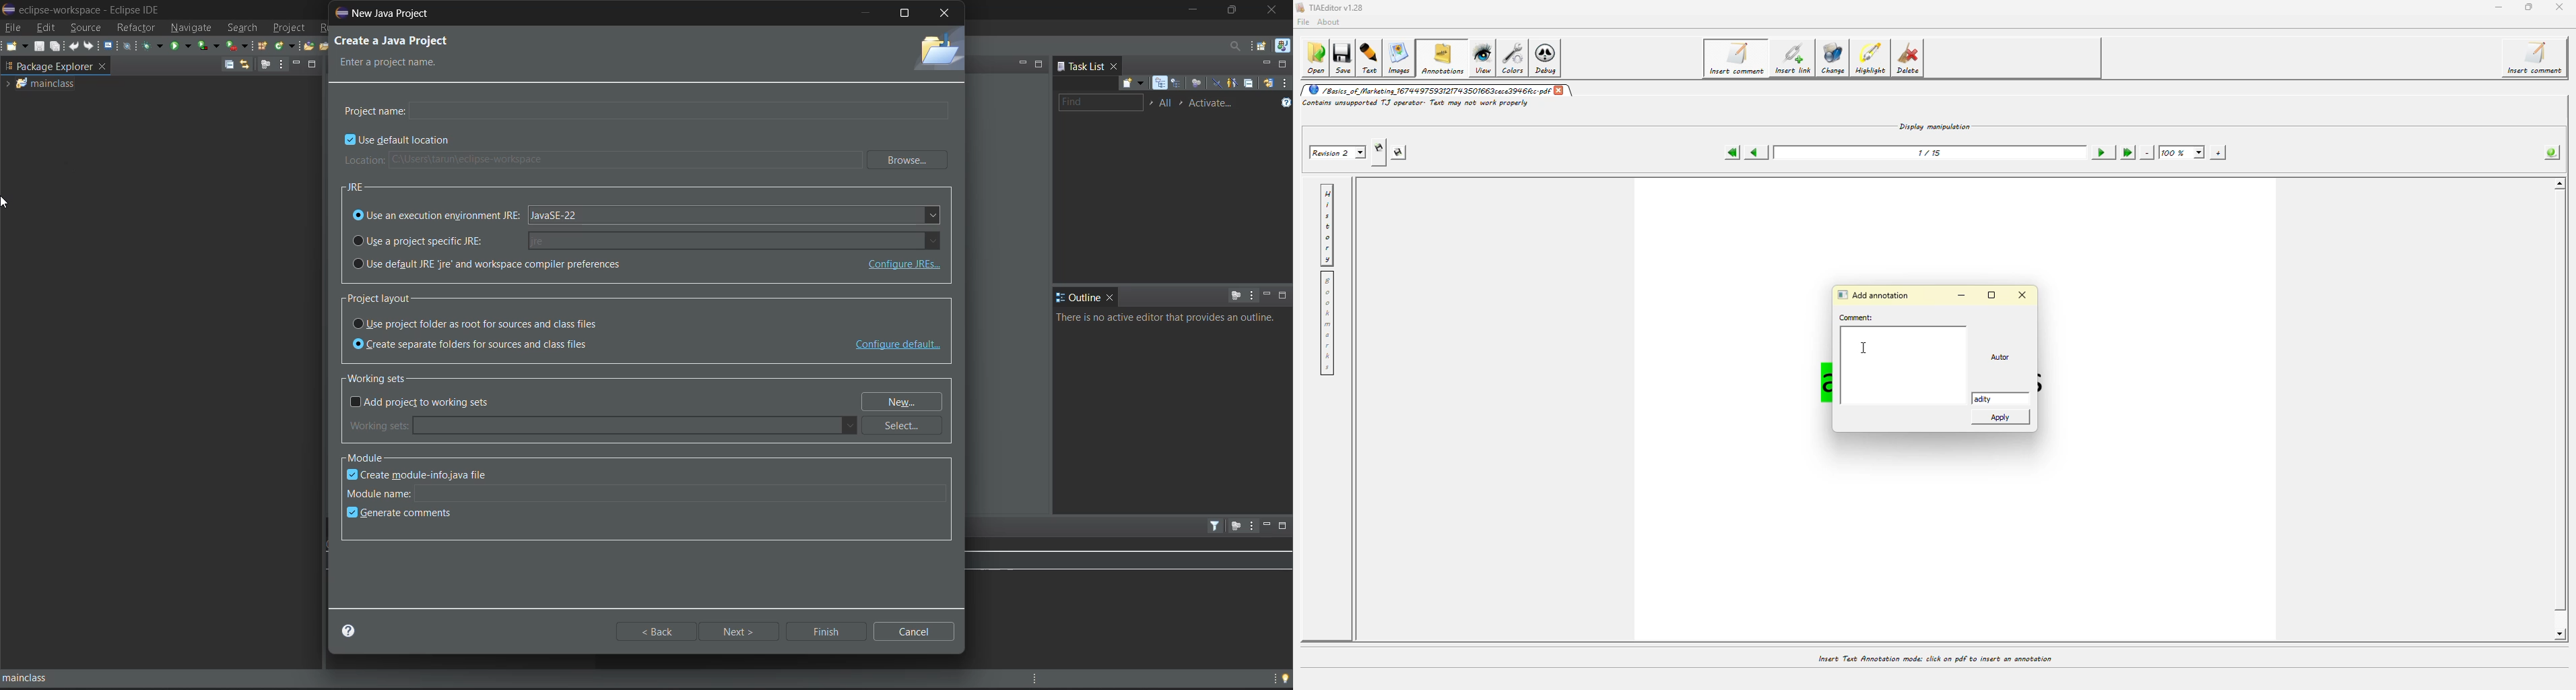 The width and height of the screenshot is (2576, 700). Describe the element at coordinates (1022, 63) in the screenshot. I see `minimize` at that location.